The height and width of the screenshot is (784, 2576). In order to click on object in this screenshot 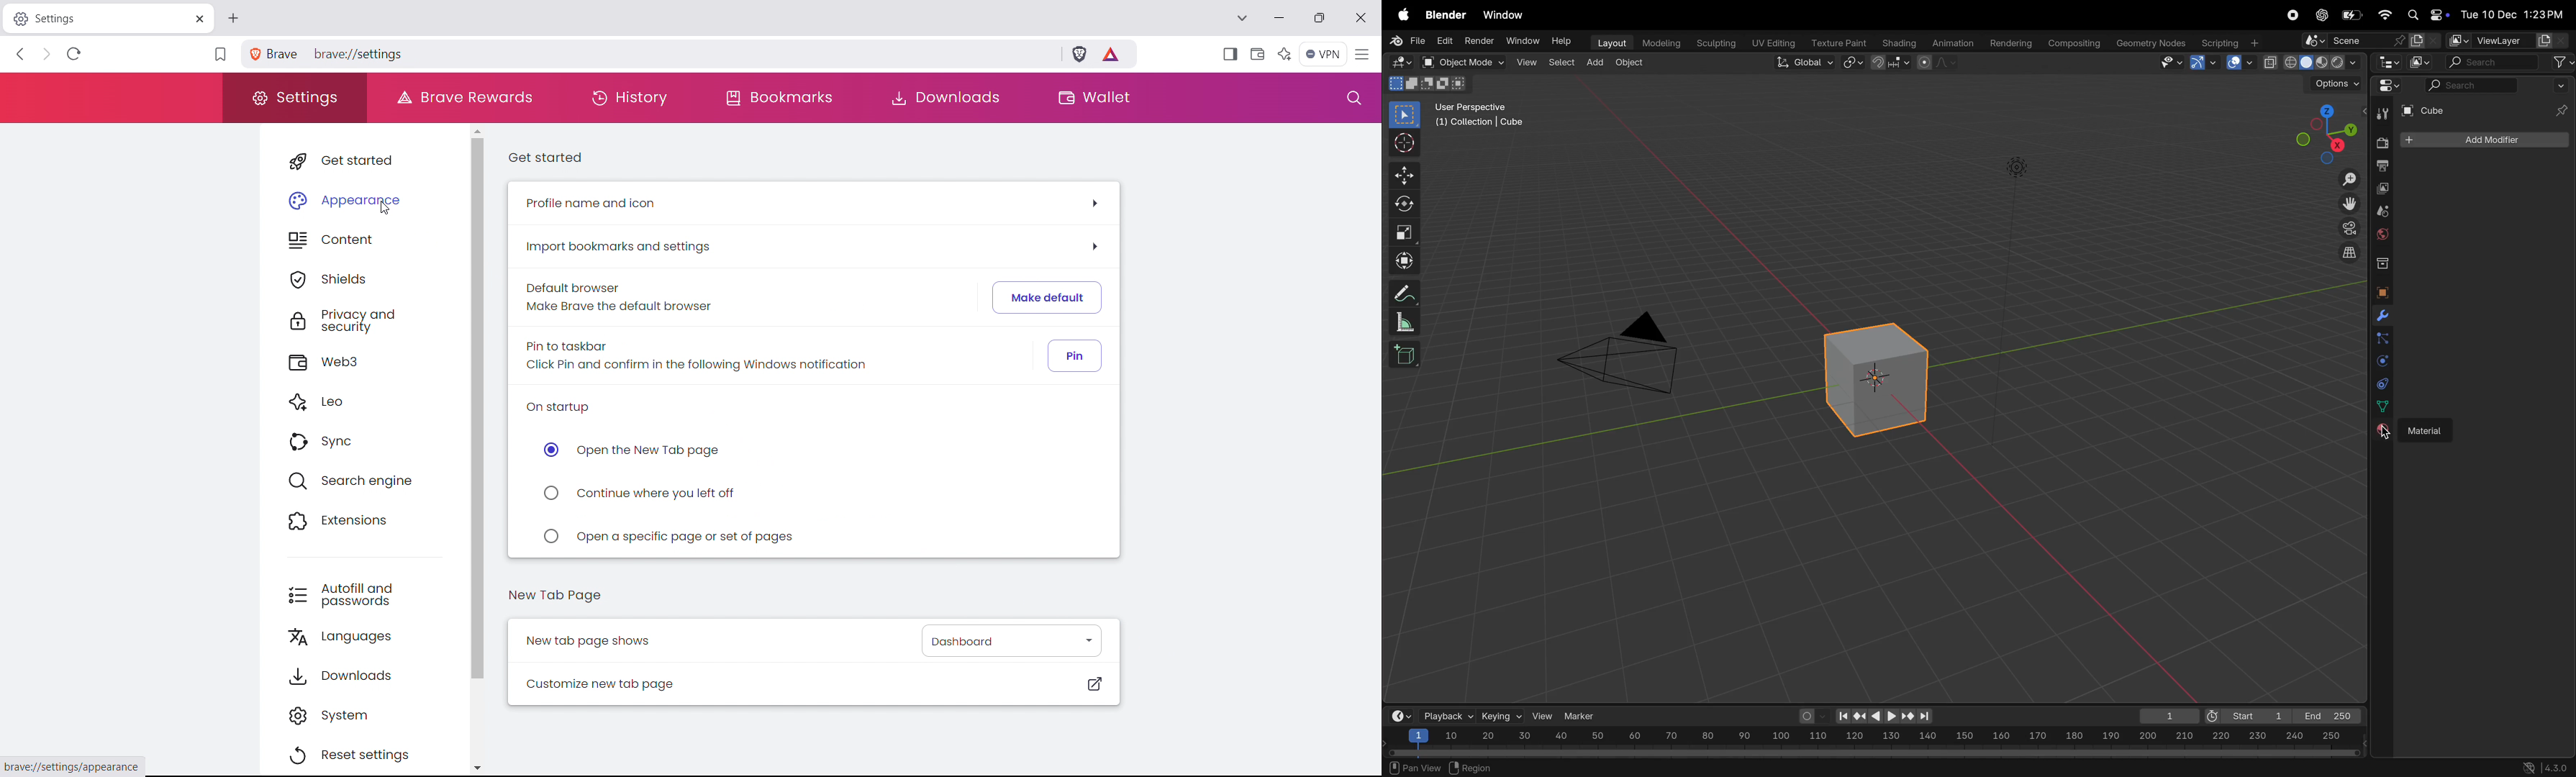, I will do `click(1630, 64)`.